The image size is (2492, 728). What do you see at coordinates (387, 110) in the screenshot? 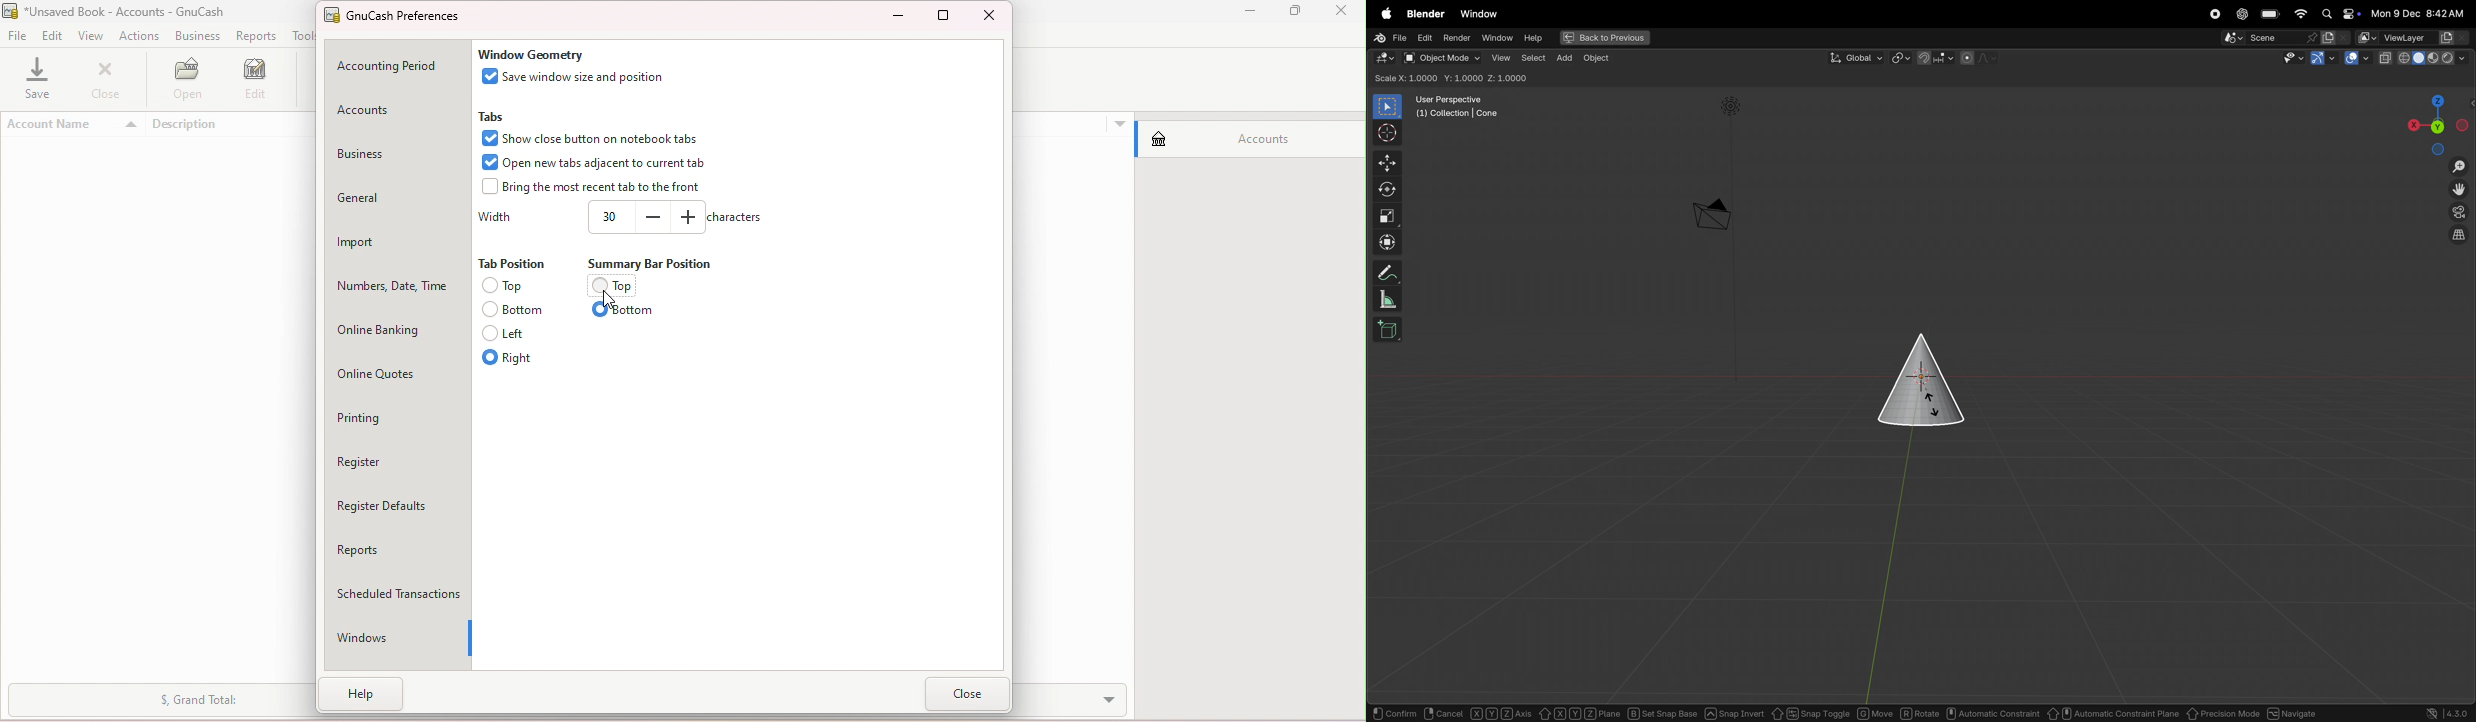
I see `Accounts` at bounding box center [387, 110].